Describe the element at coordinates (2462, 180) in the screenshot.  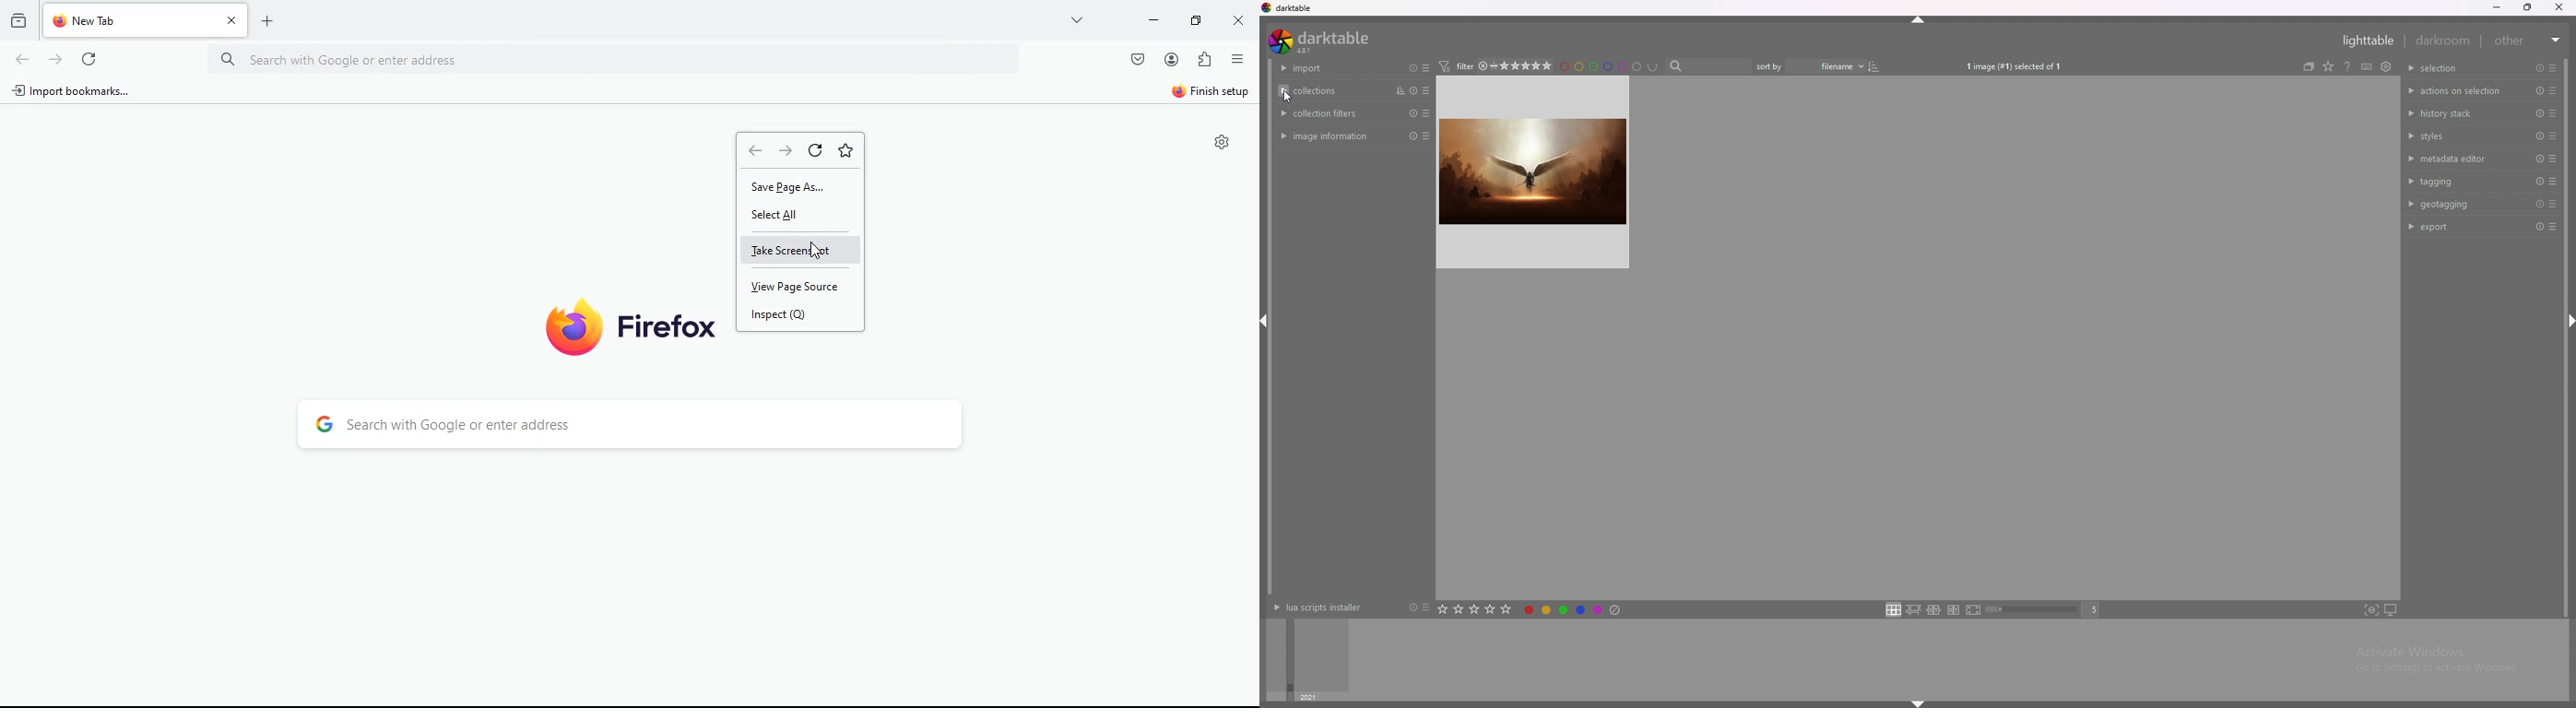
I see `tagging` at that location.